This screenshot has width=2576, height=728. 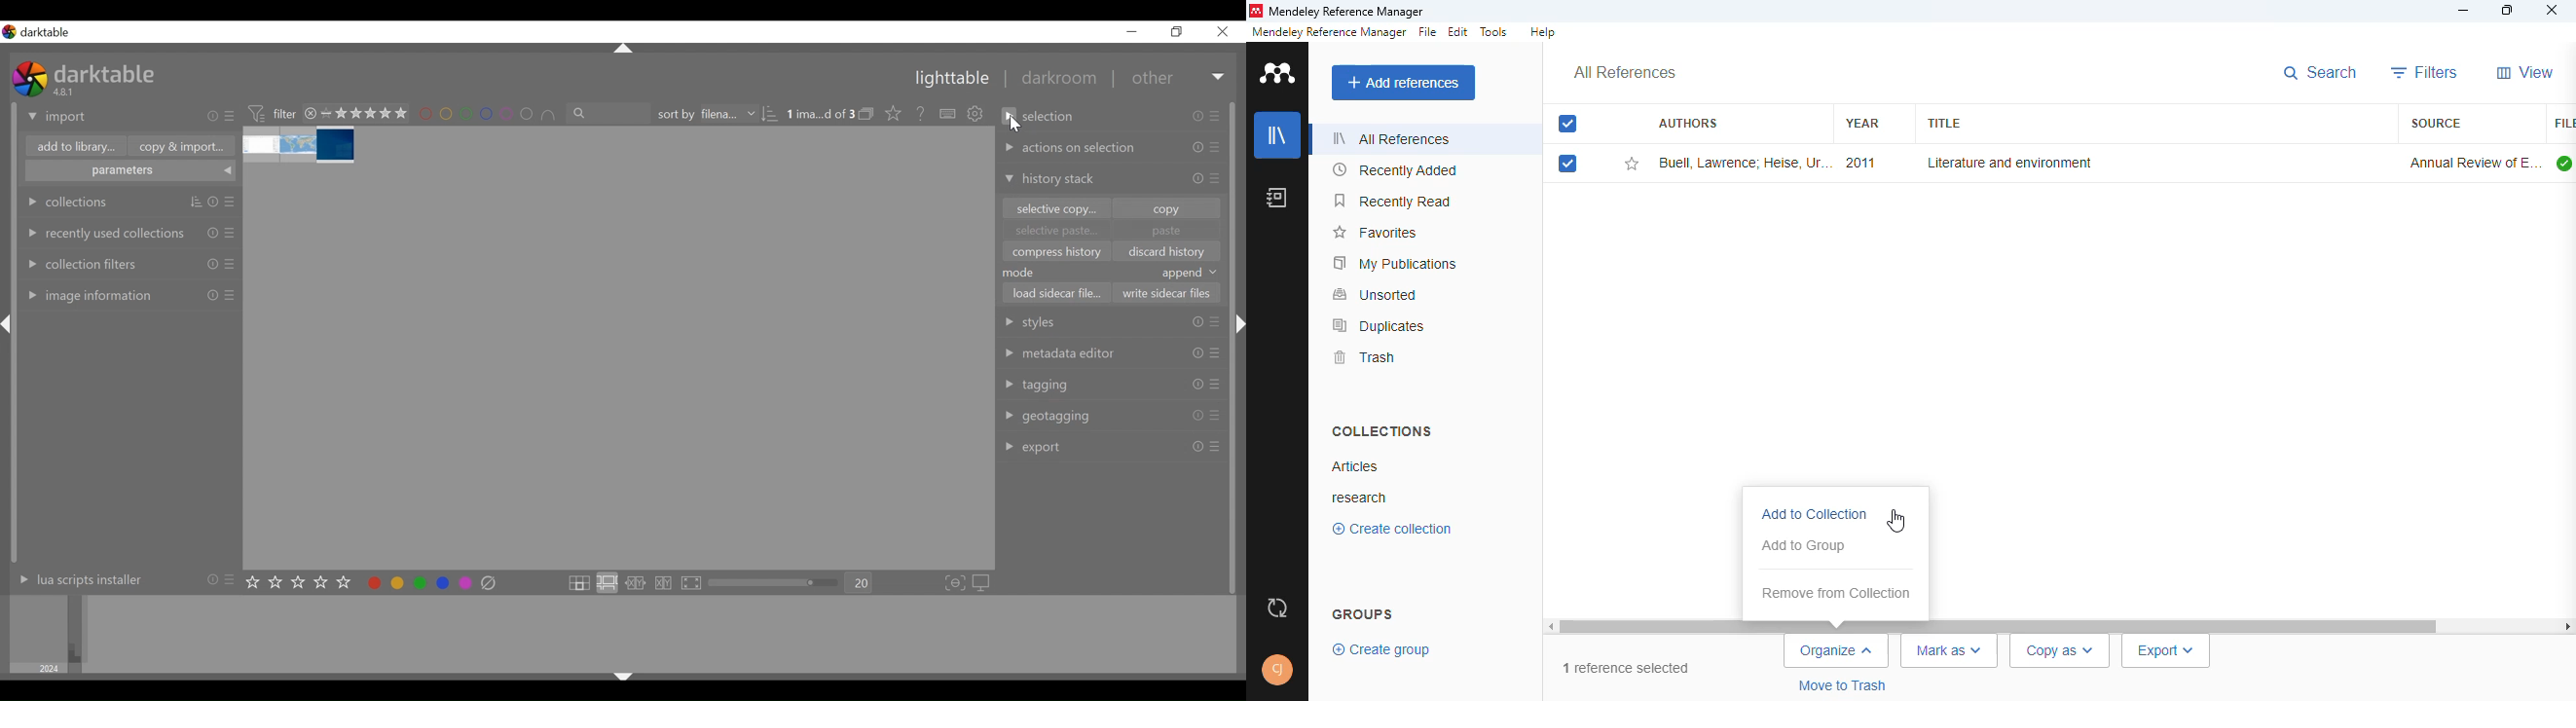 I want to click on image stack, so click(x=301, y=145).